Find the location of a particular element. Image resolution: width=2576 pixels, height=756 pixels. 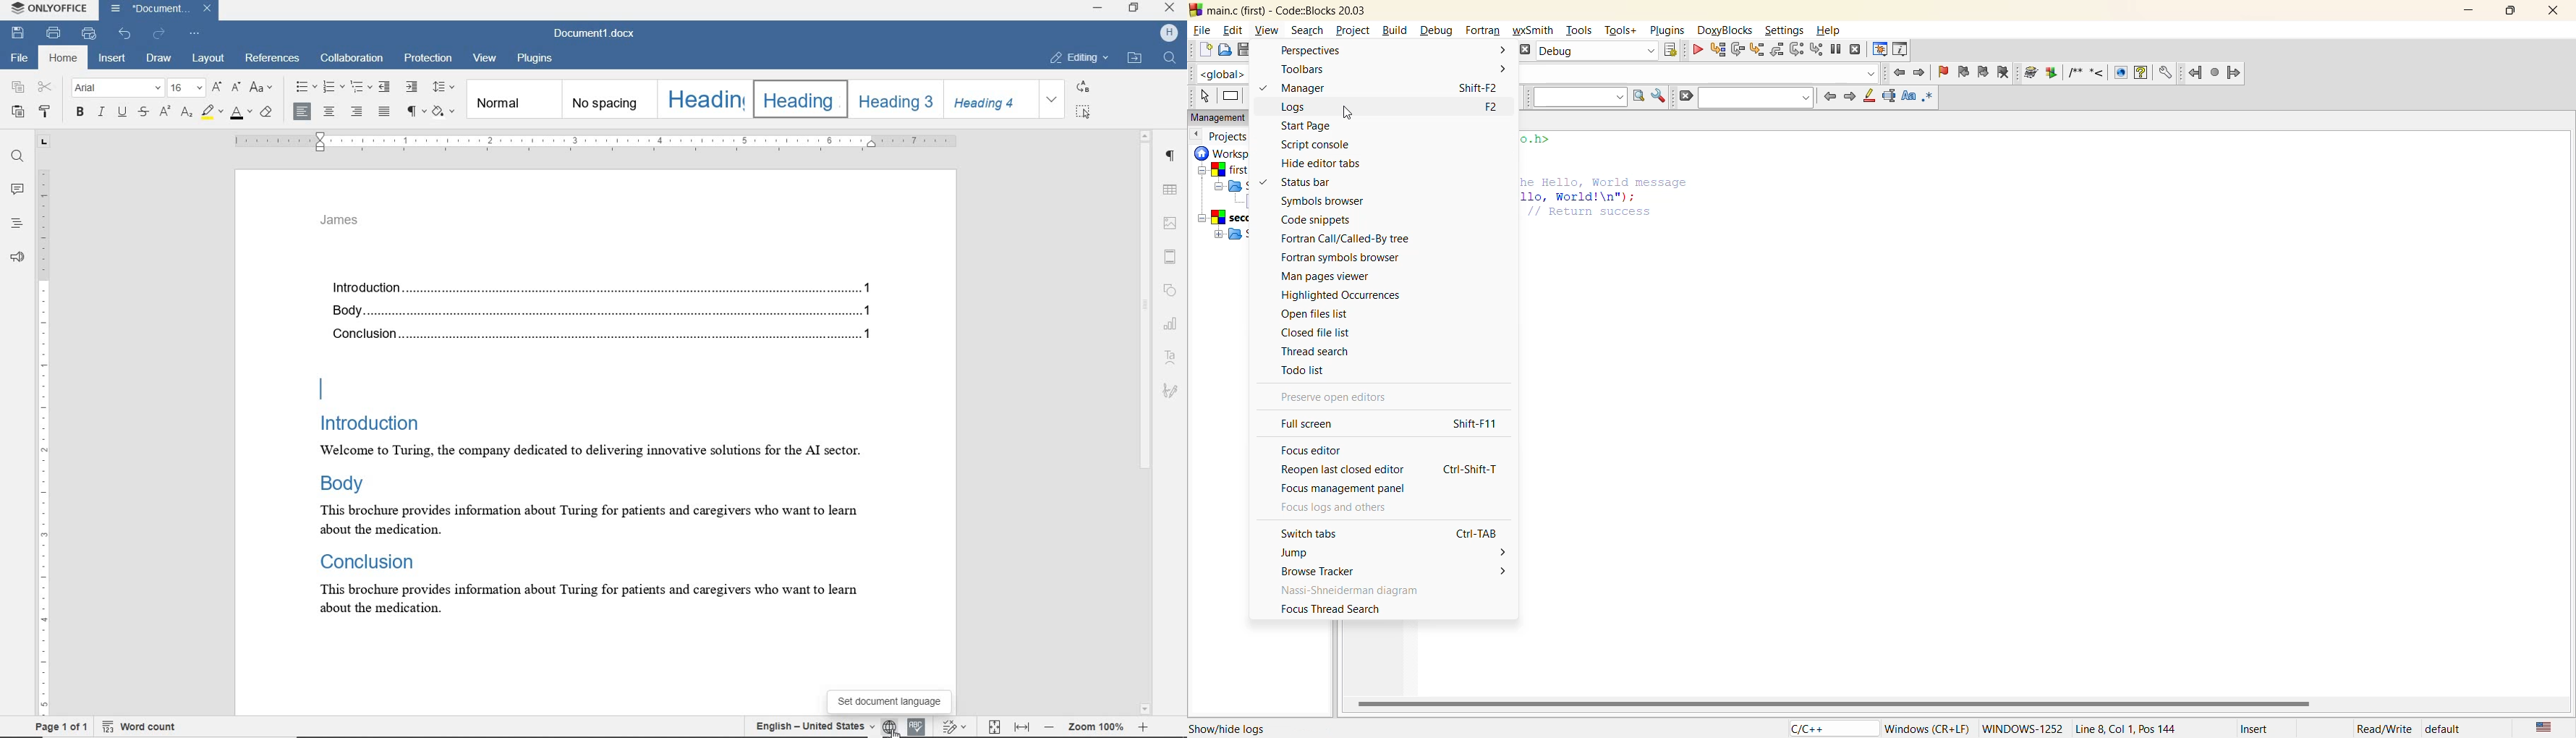

Line 8, Col 1, Pos 144 is located at coordinates (2125, 729).